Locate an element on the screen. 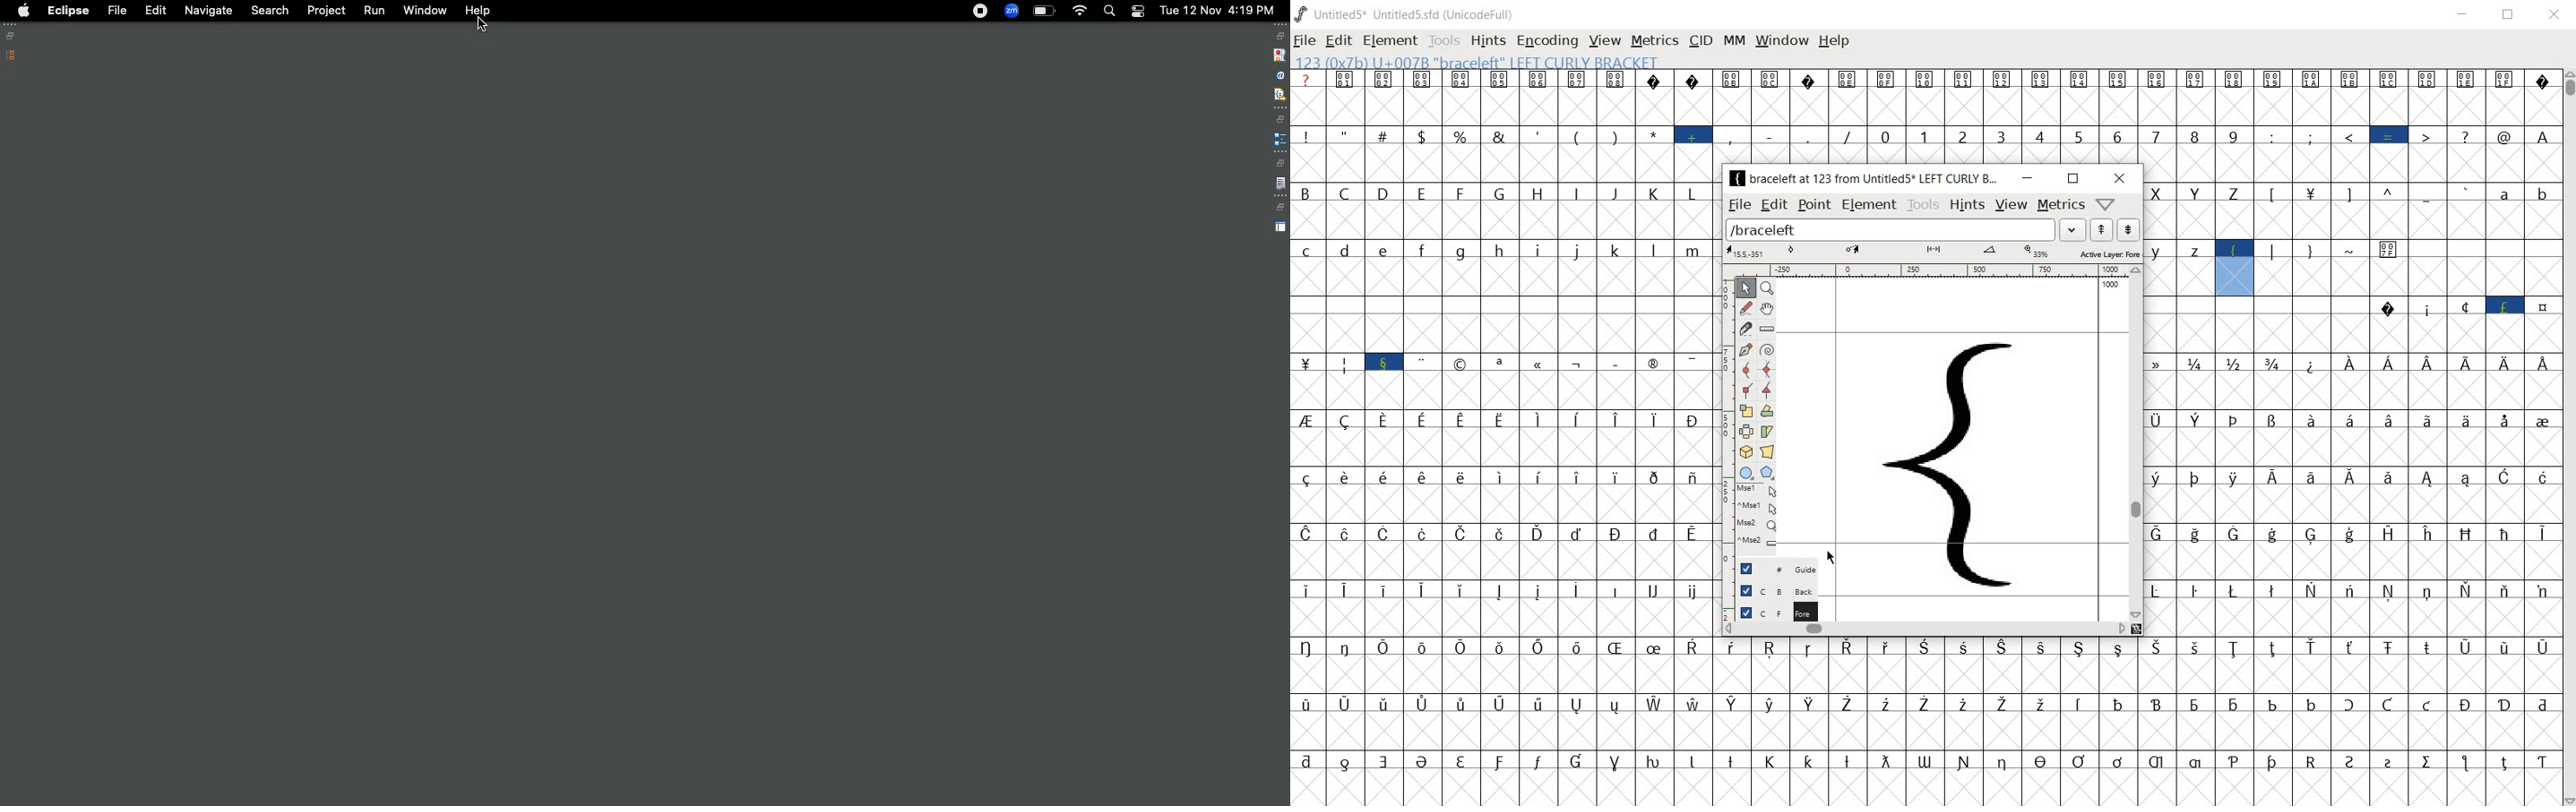 Image resolution: width=2576 pixels, height=812 pixels. polygon or star is located at coordinates (1768, 472).